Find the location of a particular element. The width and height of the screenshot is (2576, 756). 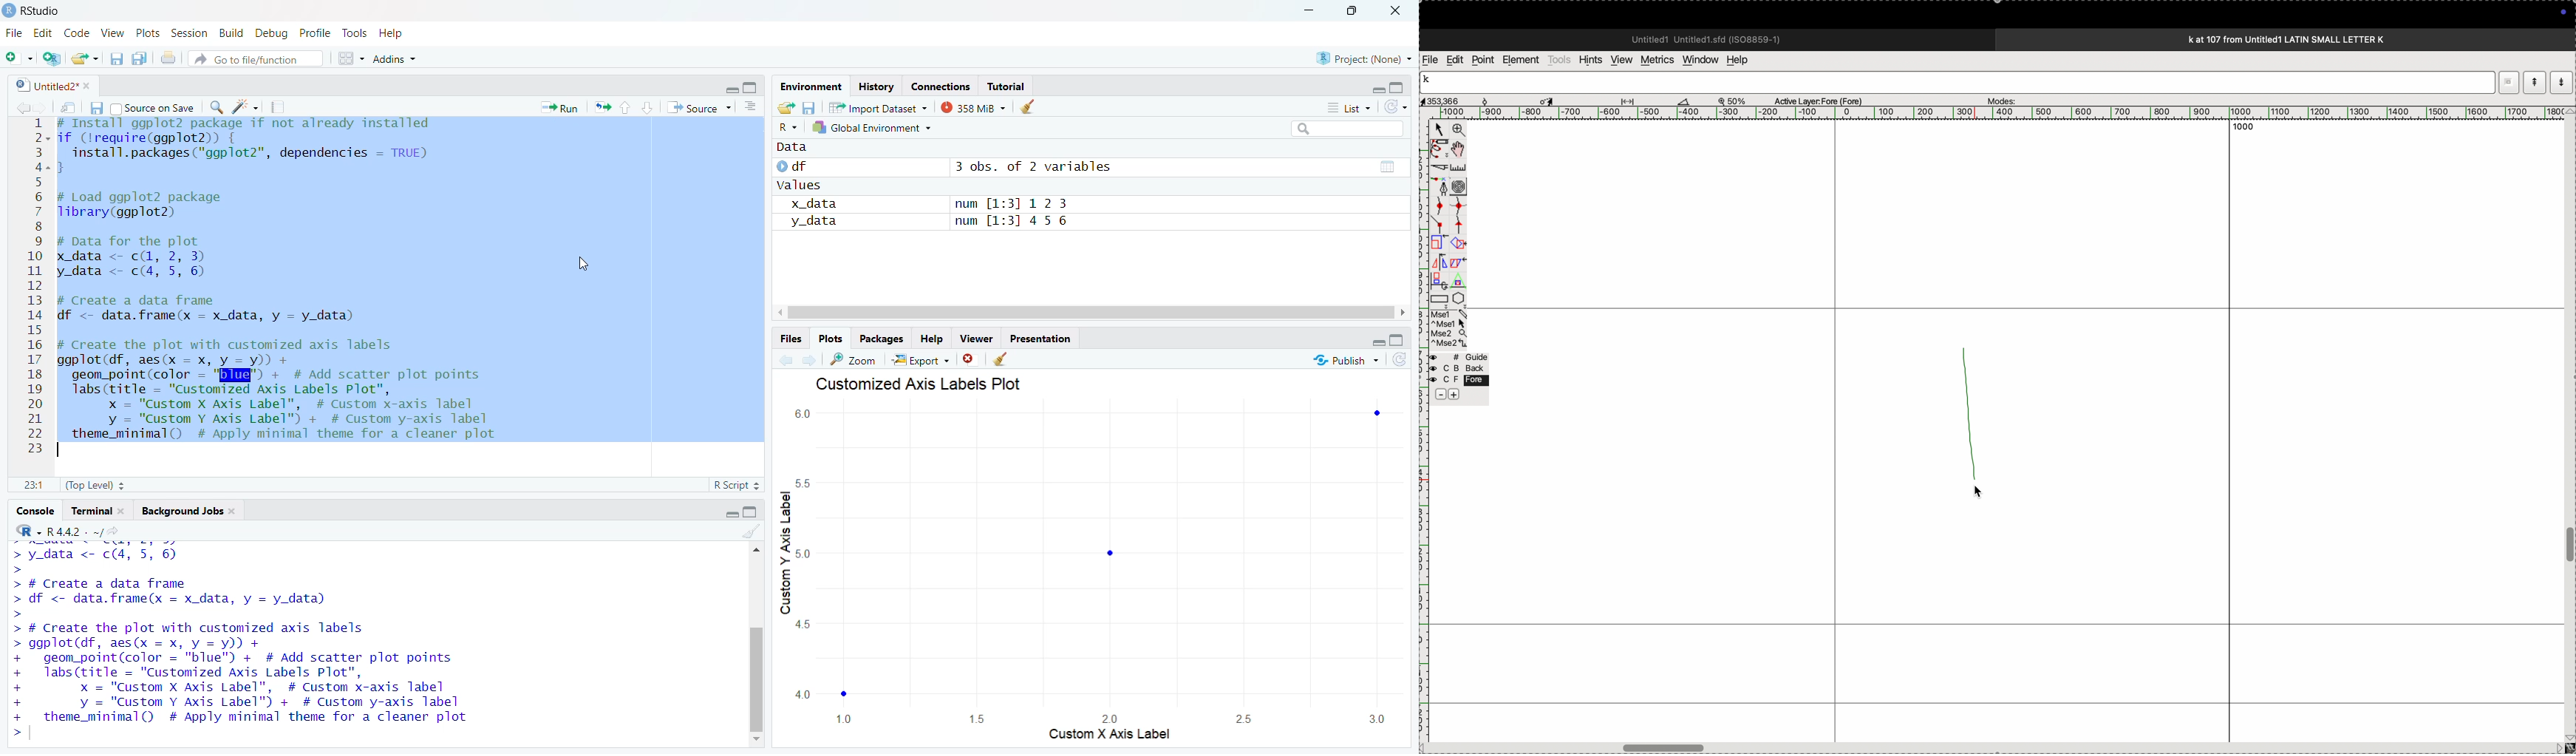

R Script = is located at coordinates (737, 484).